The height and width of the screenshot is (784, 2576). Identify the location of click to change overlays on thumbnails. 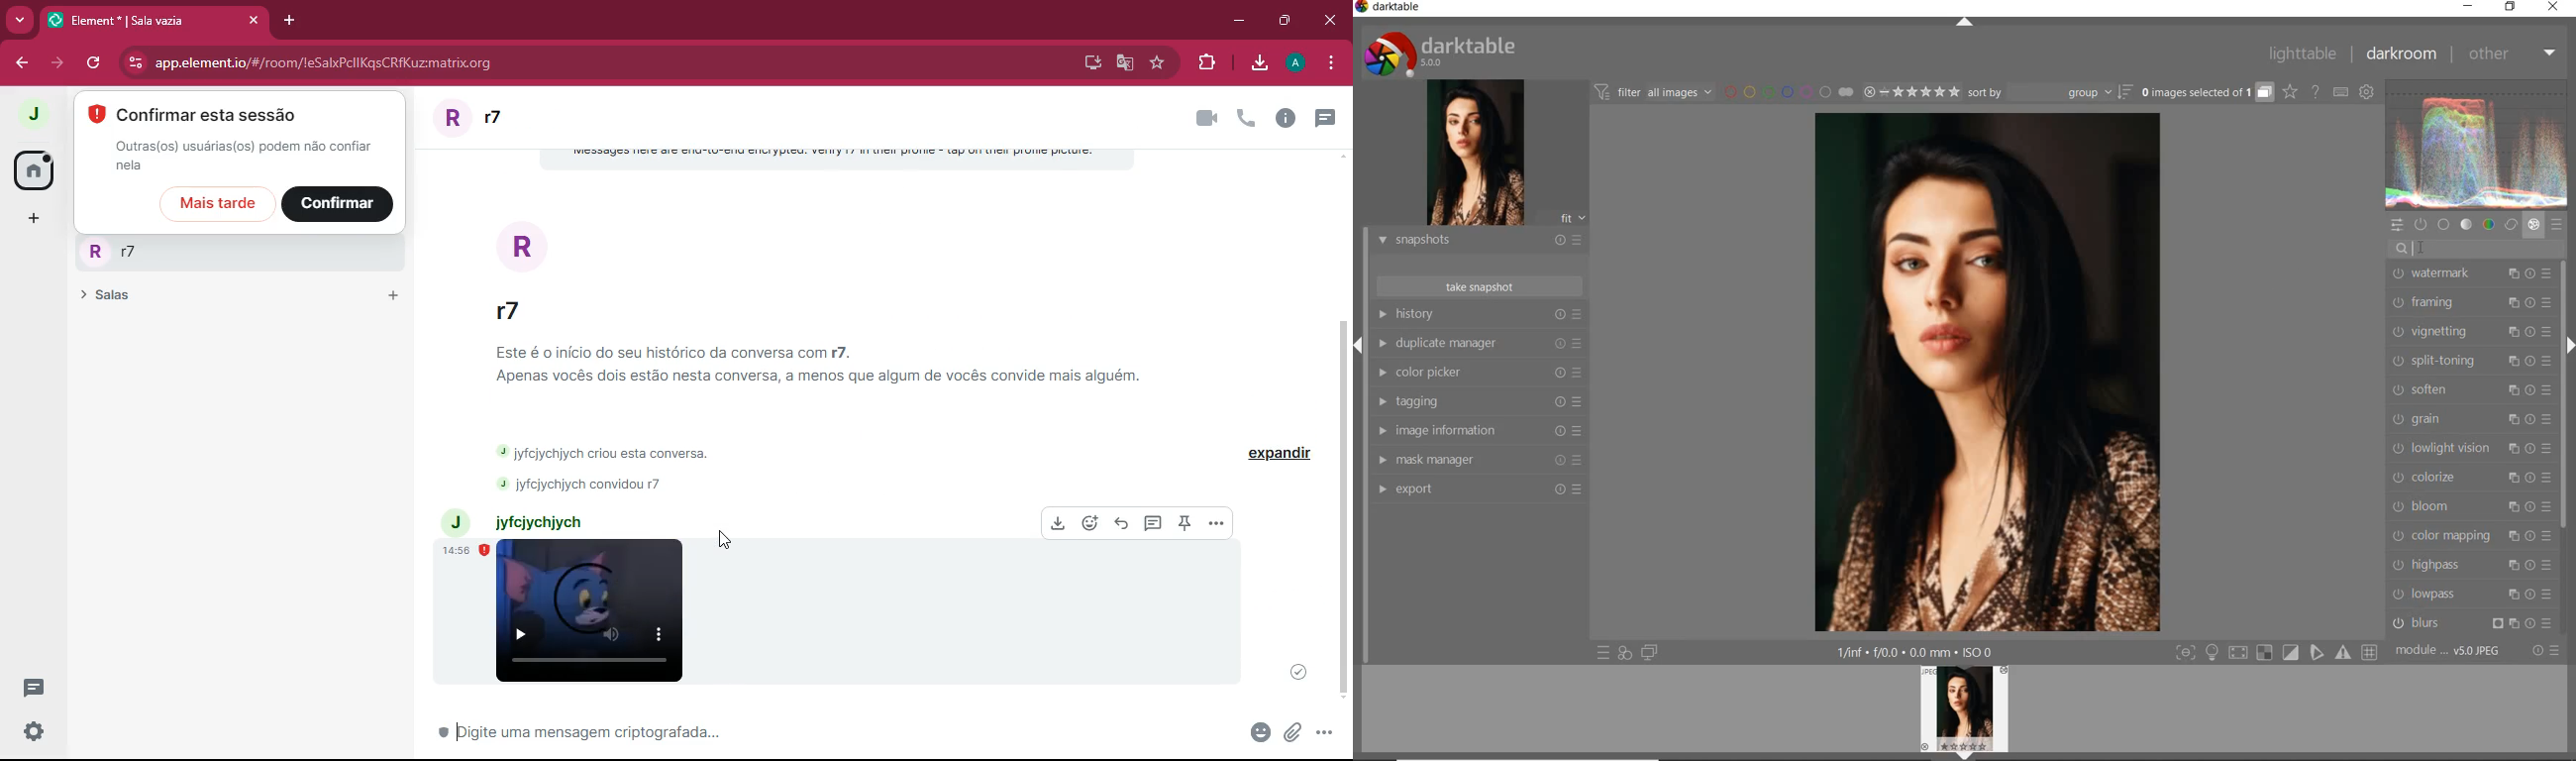
(2291, 93).